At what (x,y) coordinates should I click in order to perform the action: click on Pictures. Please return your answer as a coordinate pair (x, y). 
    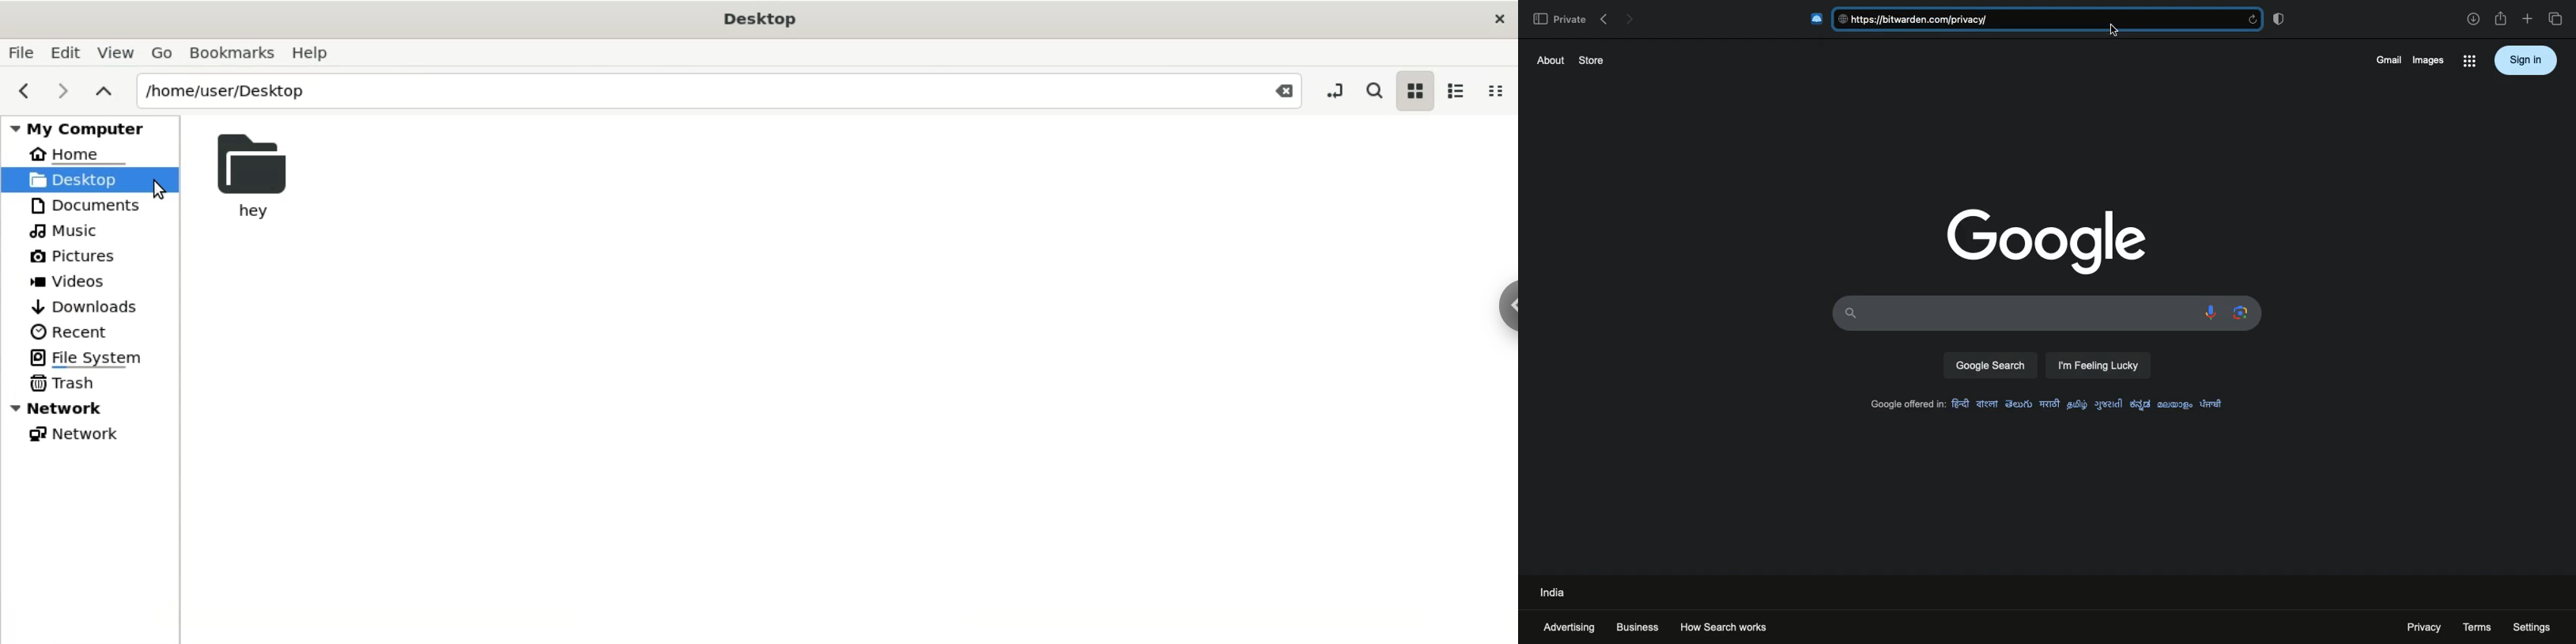
    Looking at the image, I should click on (77, 255).